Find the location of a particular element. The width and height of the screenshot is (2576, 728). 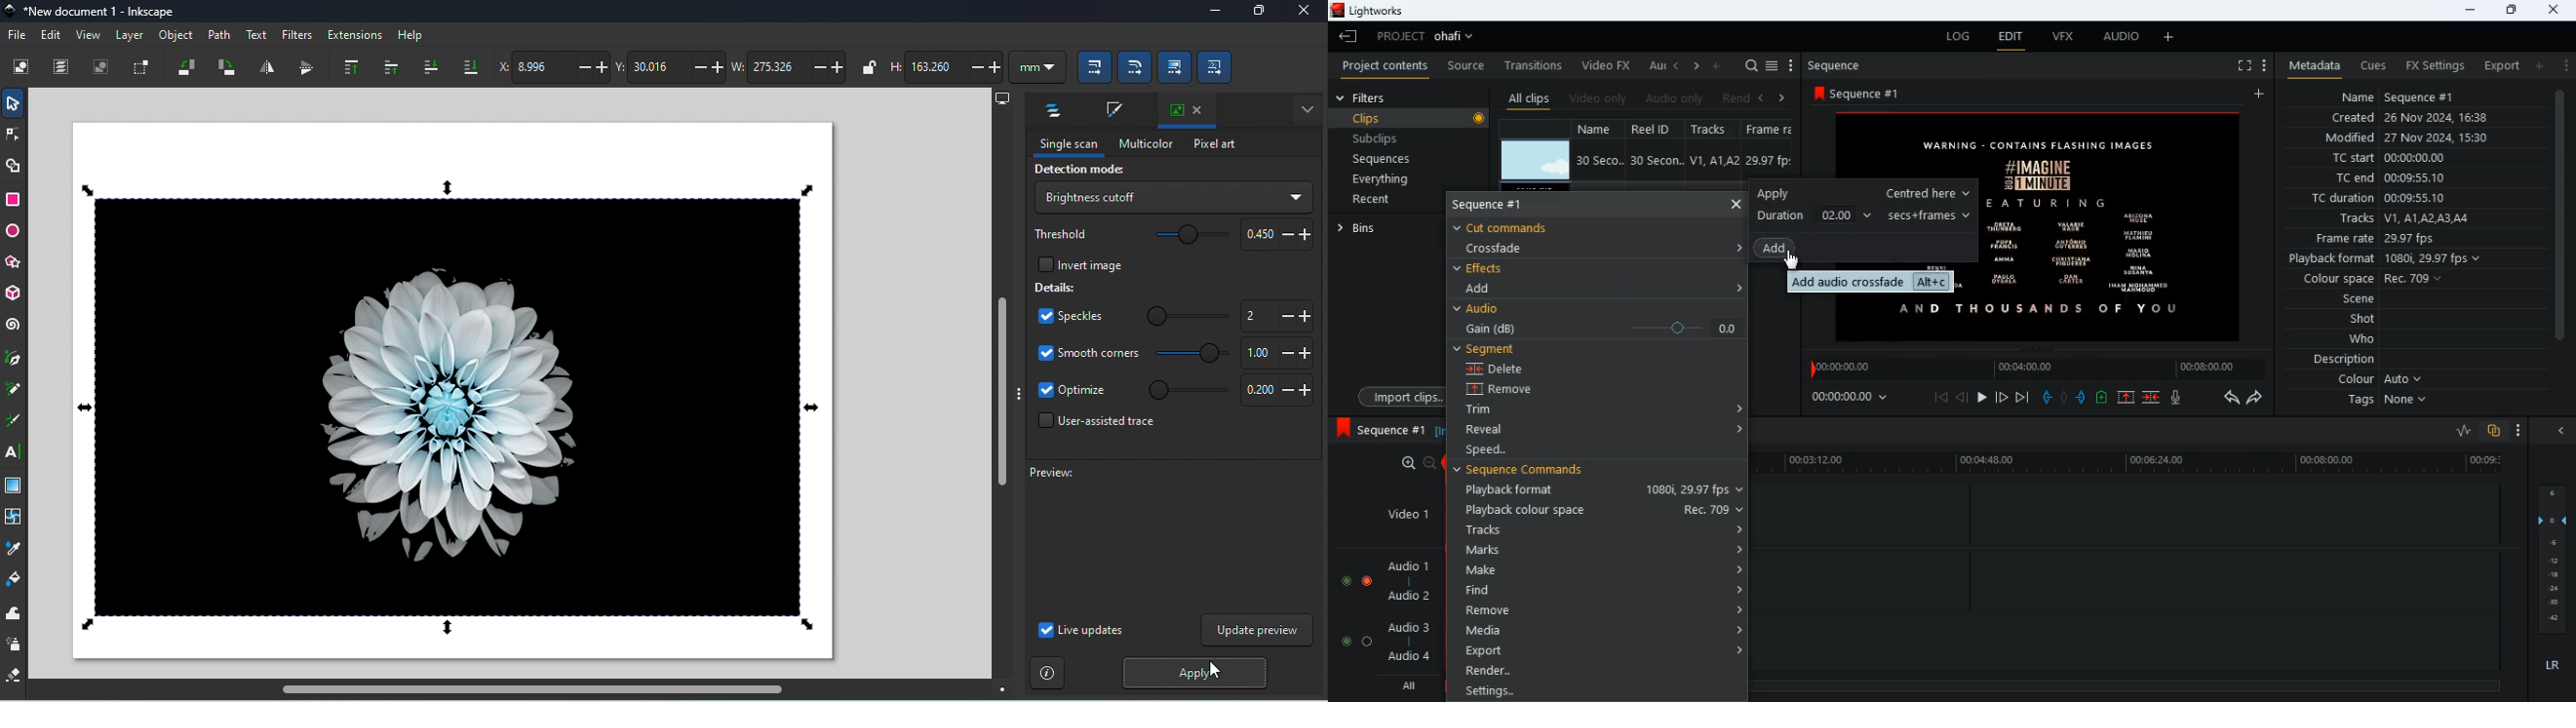

Ellipse/arc tool is located at coordinates (16, 233).